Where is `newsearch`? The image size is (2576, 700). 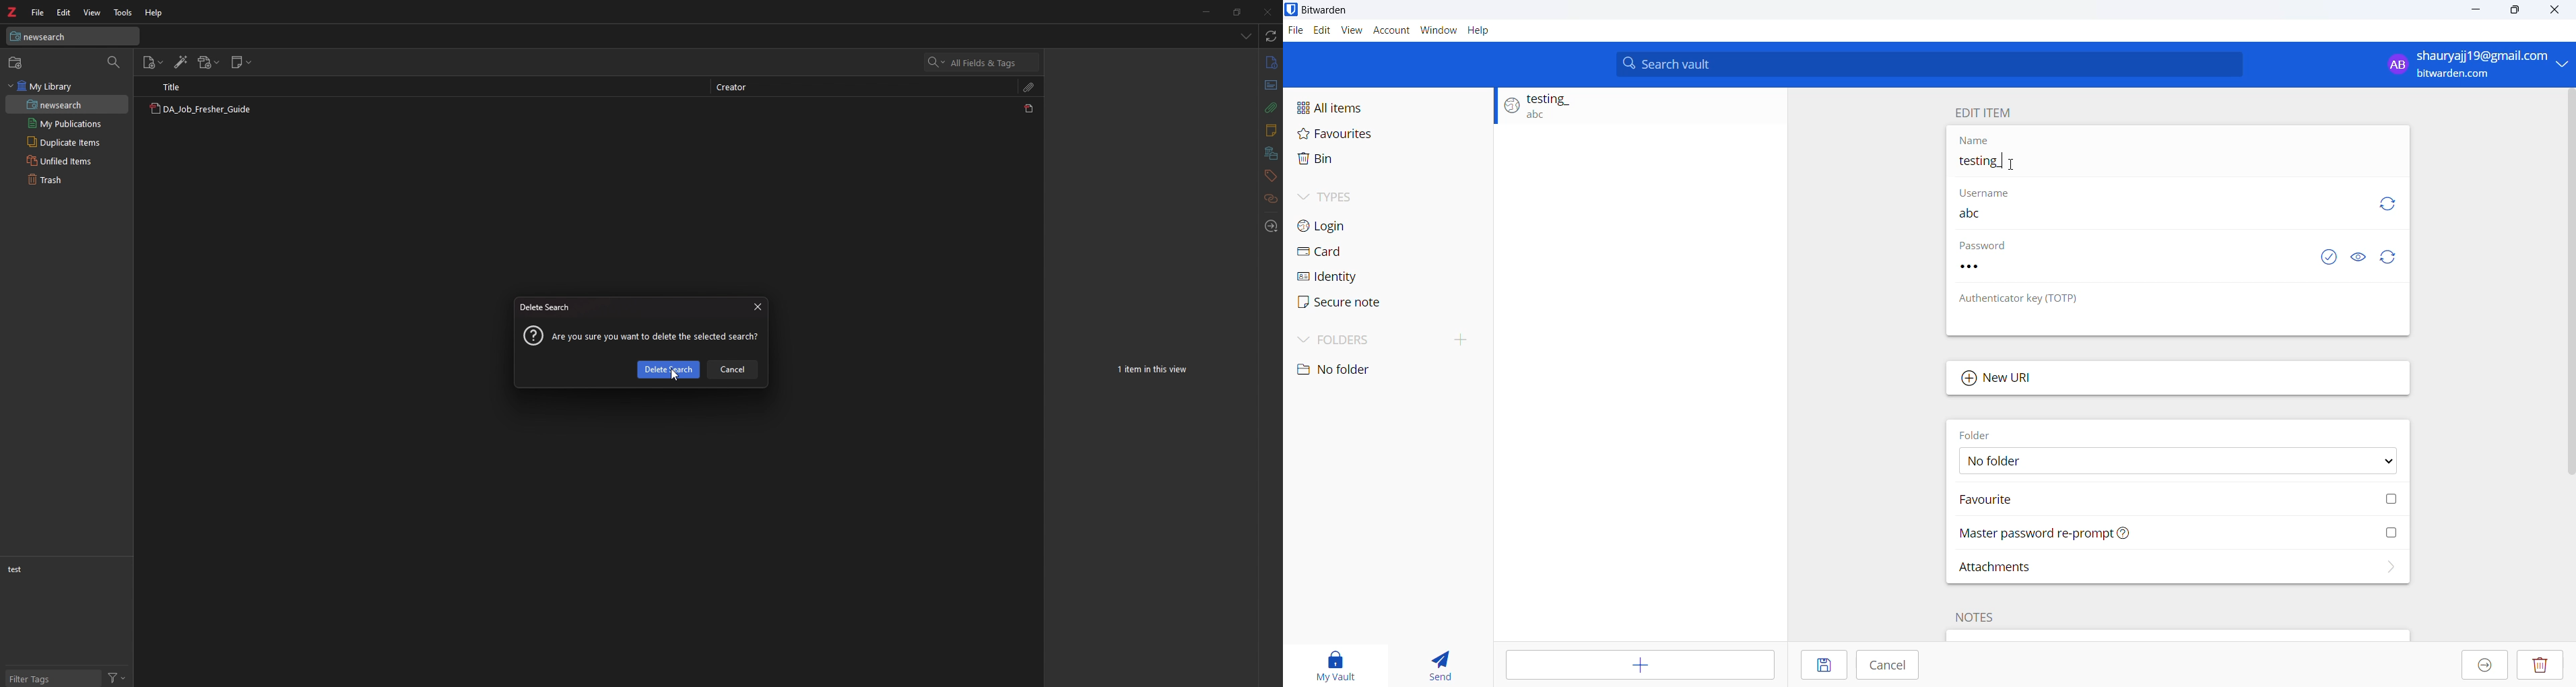
newsearch is located at coordinates (52, 105).